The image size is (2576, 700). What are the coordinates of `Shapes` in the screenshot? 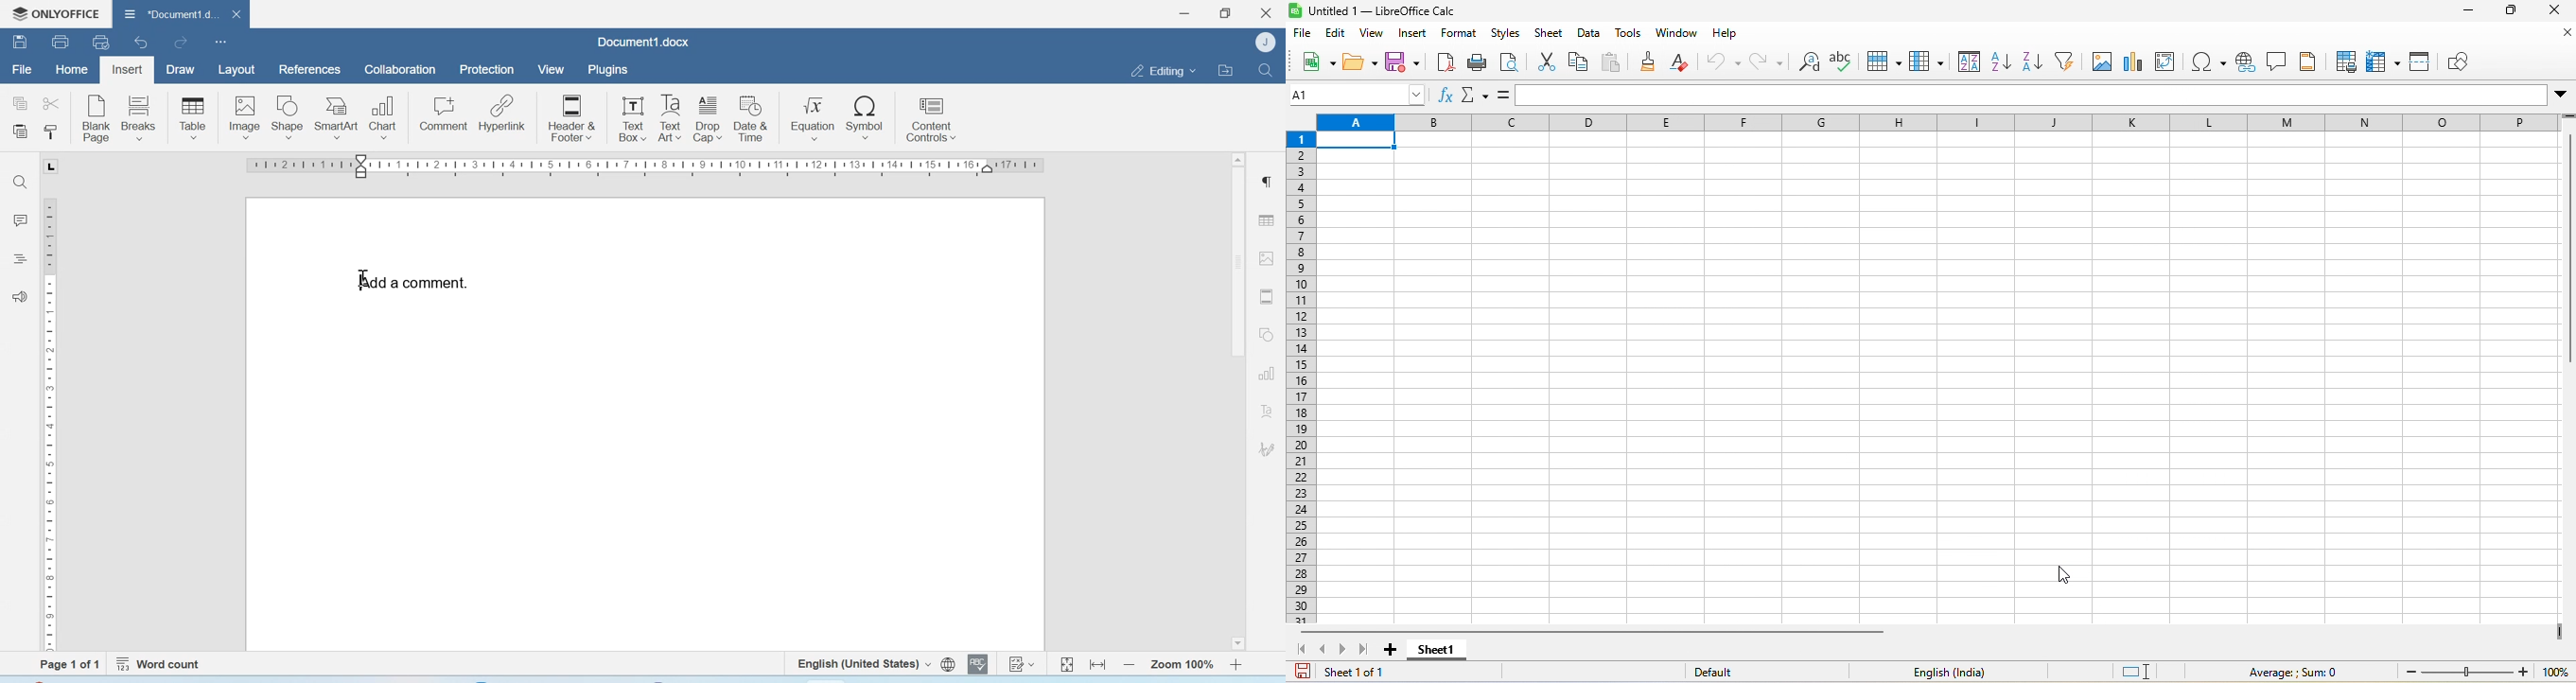 It's located at (1268, 333).